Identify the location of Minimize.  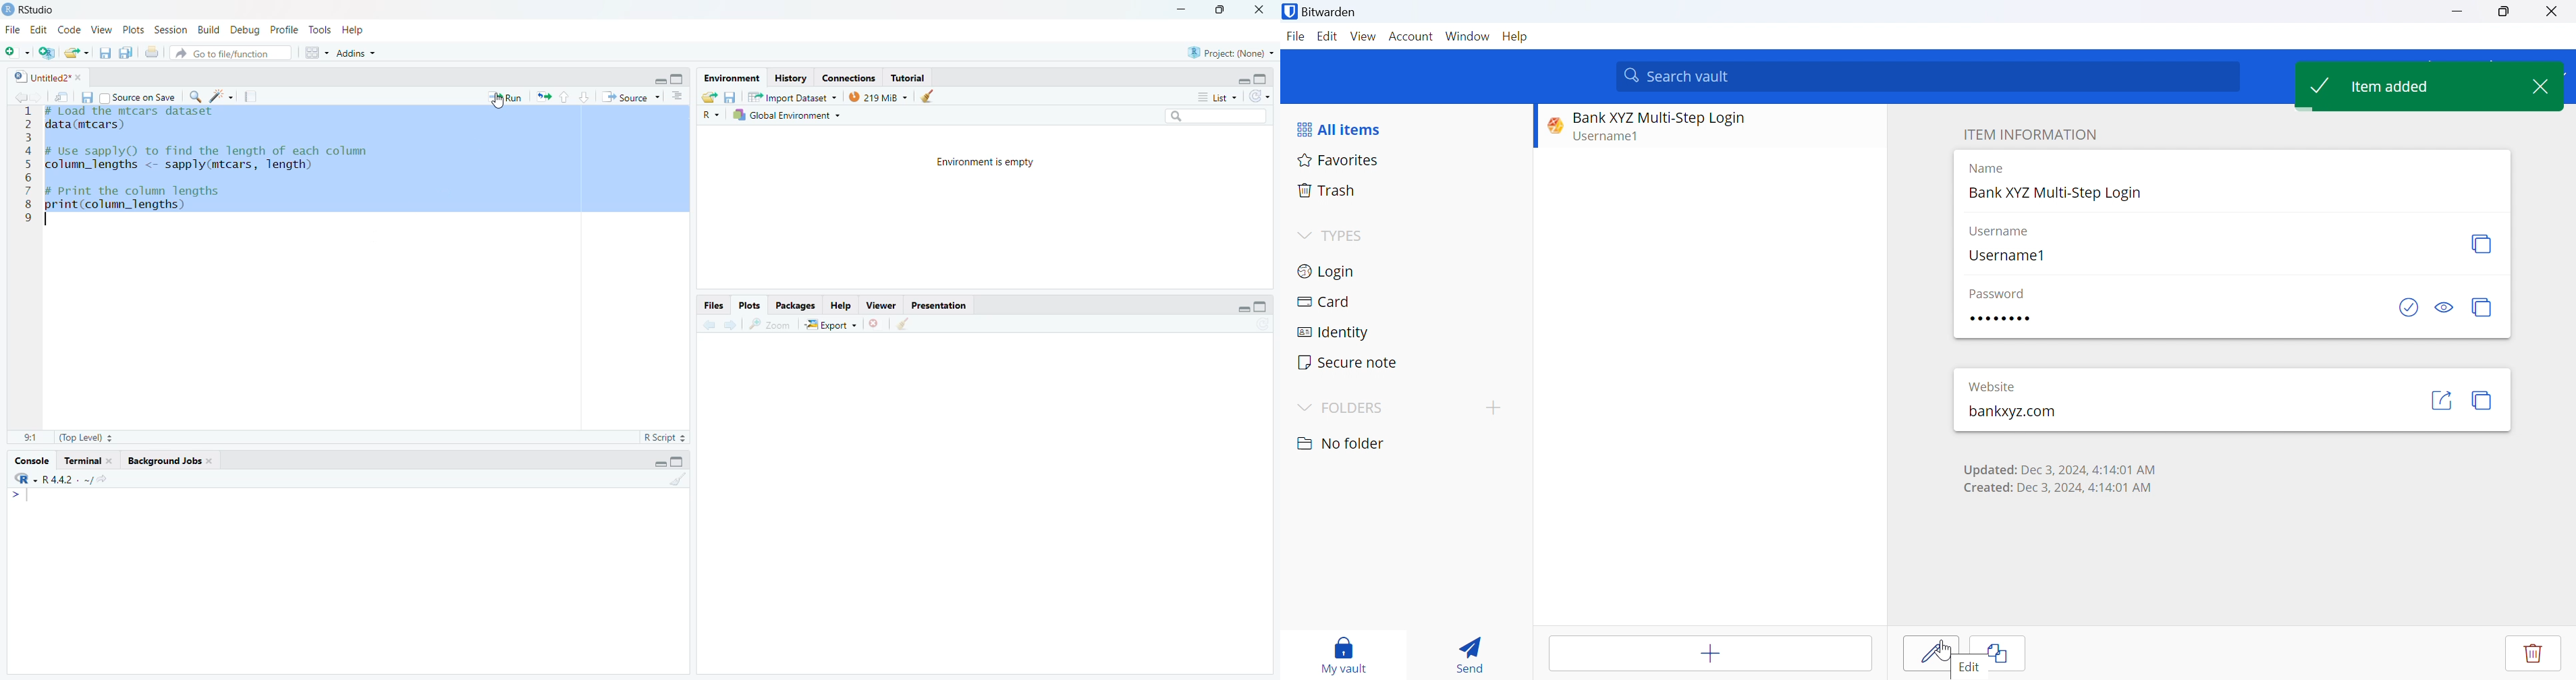
(2457, 13).